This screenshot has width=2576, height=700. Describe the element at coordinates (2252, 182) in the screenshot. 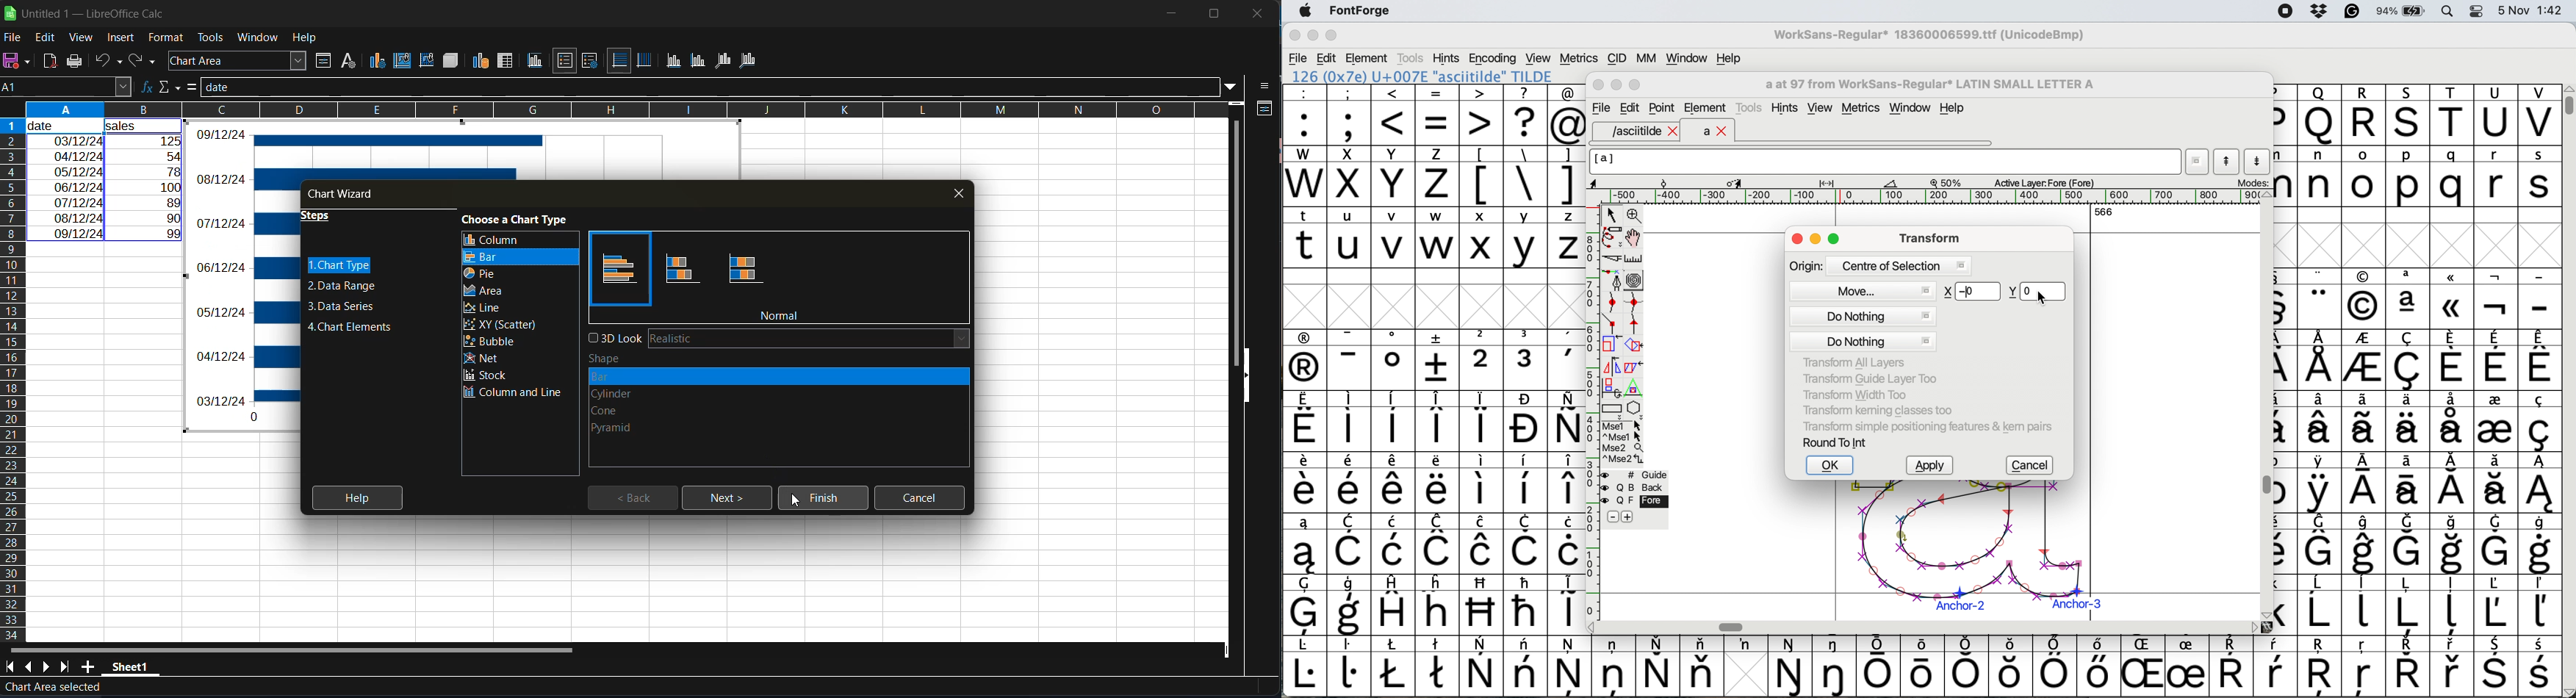

I see `modes` at that location.